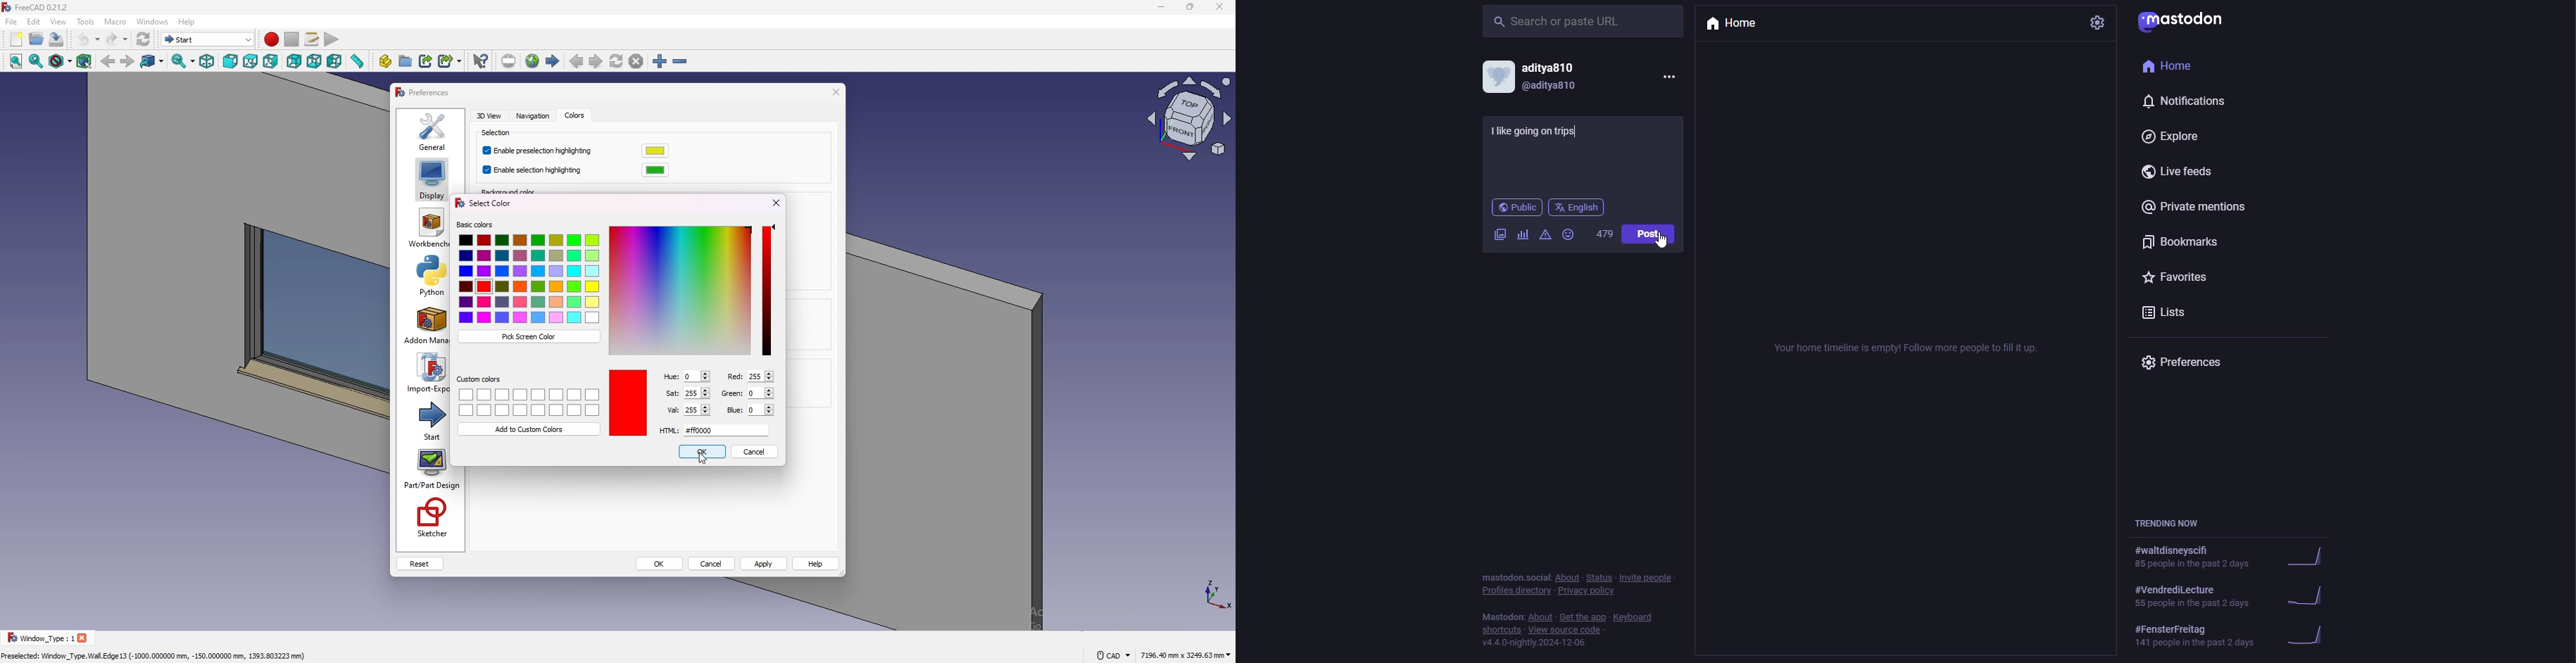  What do you see at coordinates (2185, 23) in the screenshot?
I see `mastodon` at bounding box center [2185, 23].